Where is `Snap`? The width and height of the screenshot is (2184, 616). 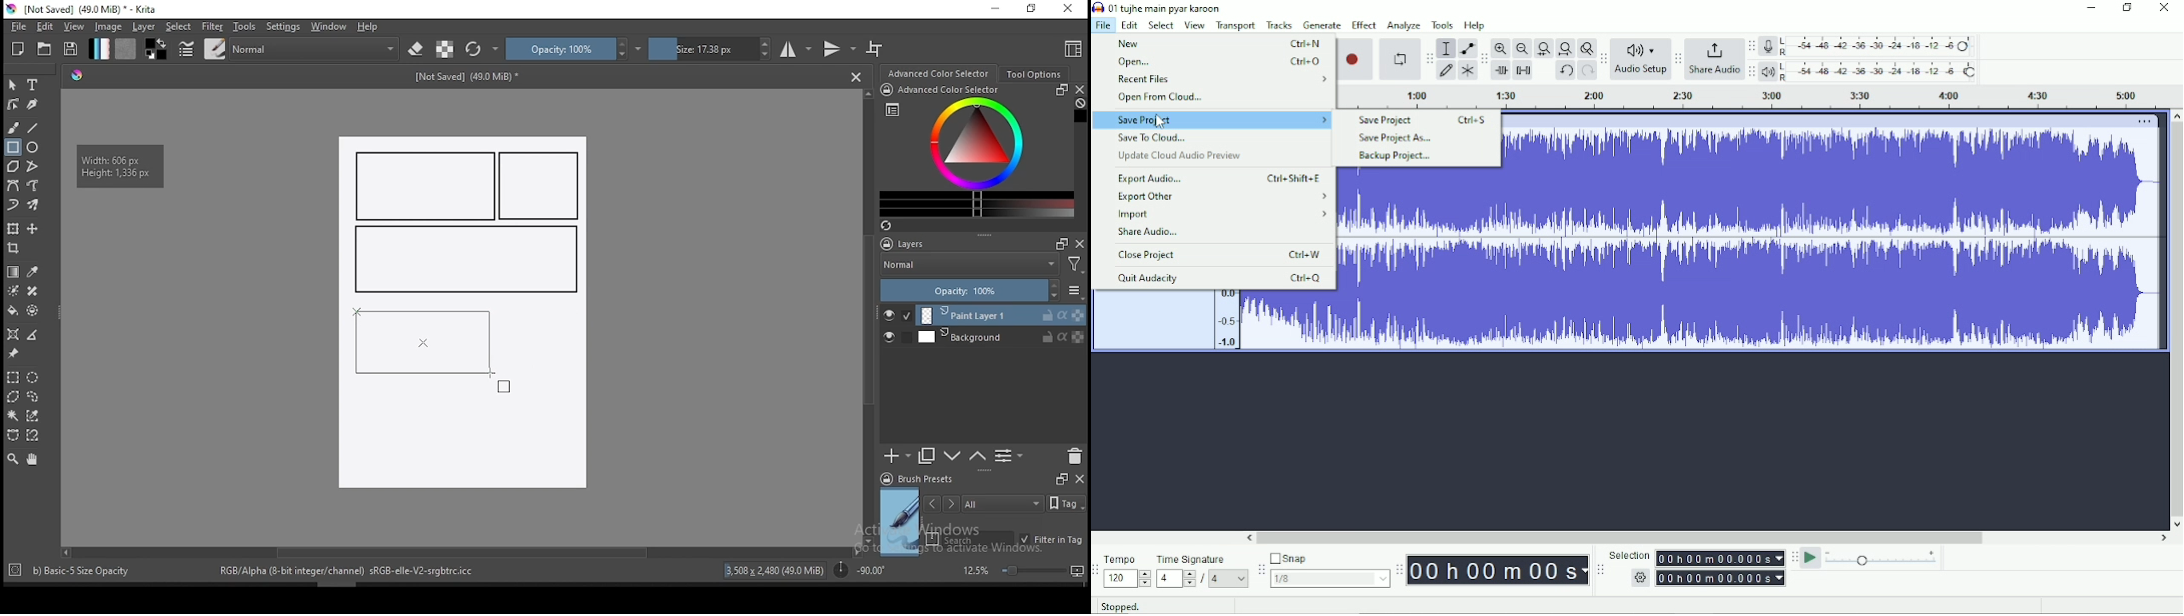 Snap is located at coordinates (1328, 570).